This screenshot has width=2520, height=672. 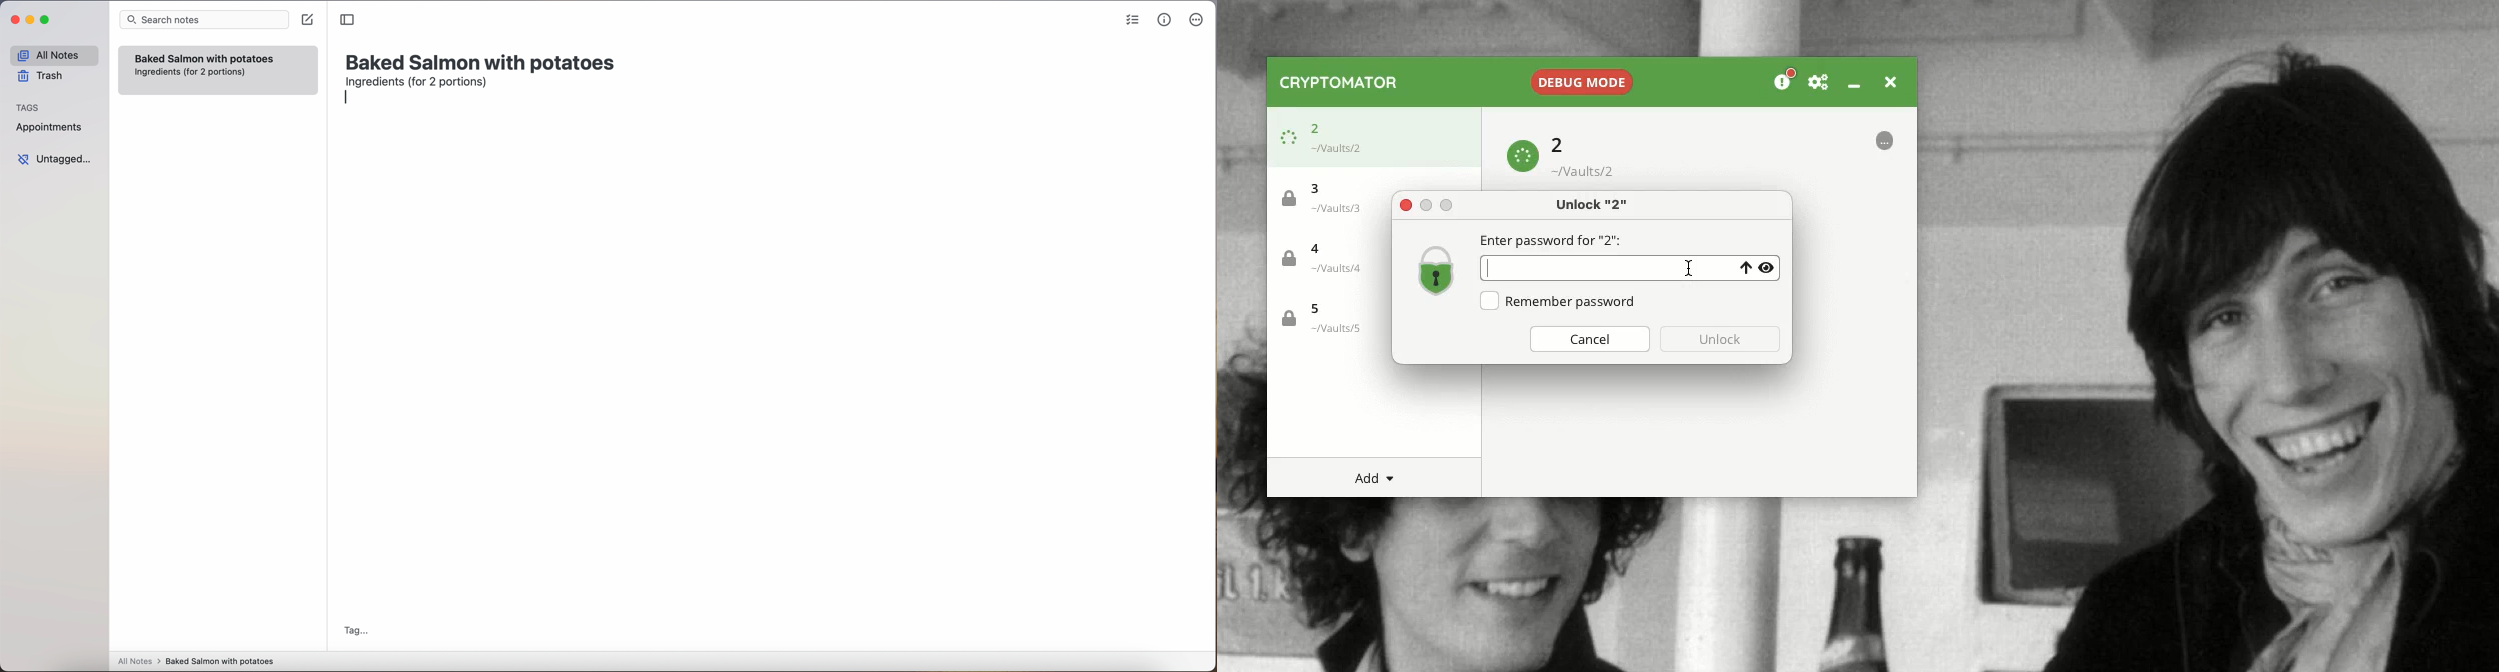 I want to click on all notes > baked Salmon with potatoes, so click(x=196, y=660).